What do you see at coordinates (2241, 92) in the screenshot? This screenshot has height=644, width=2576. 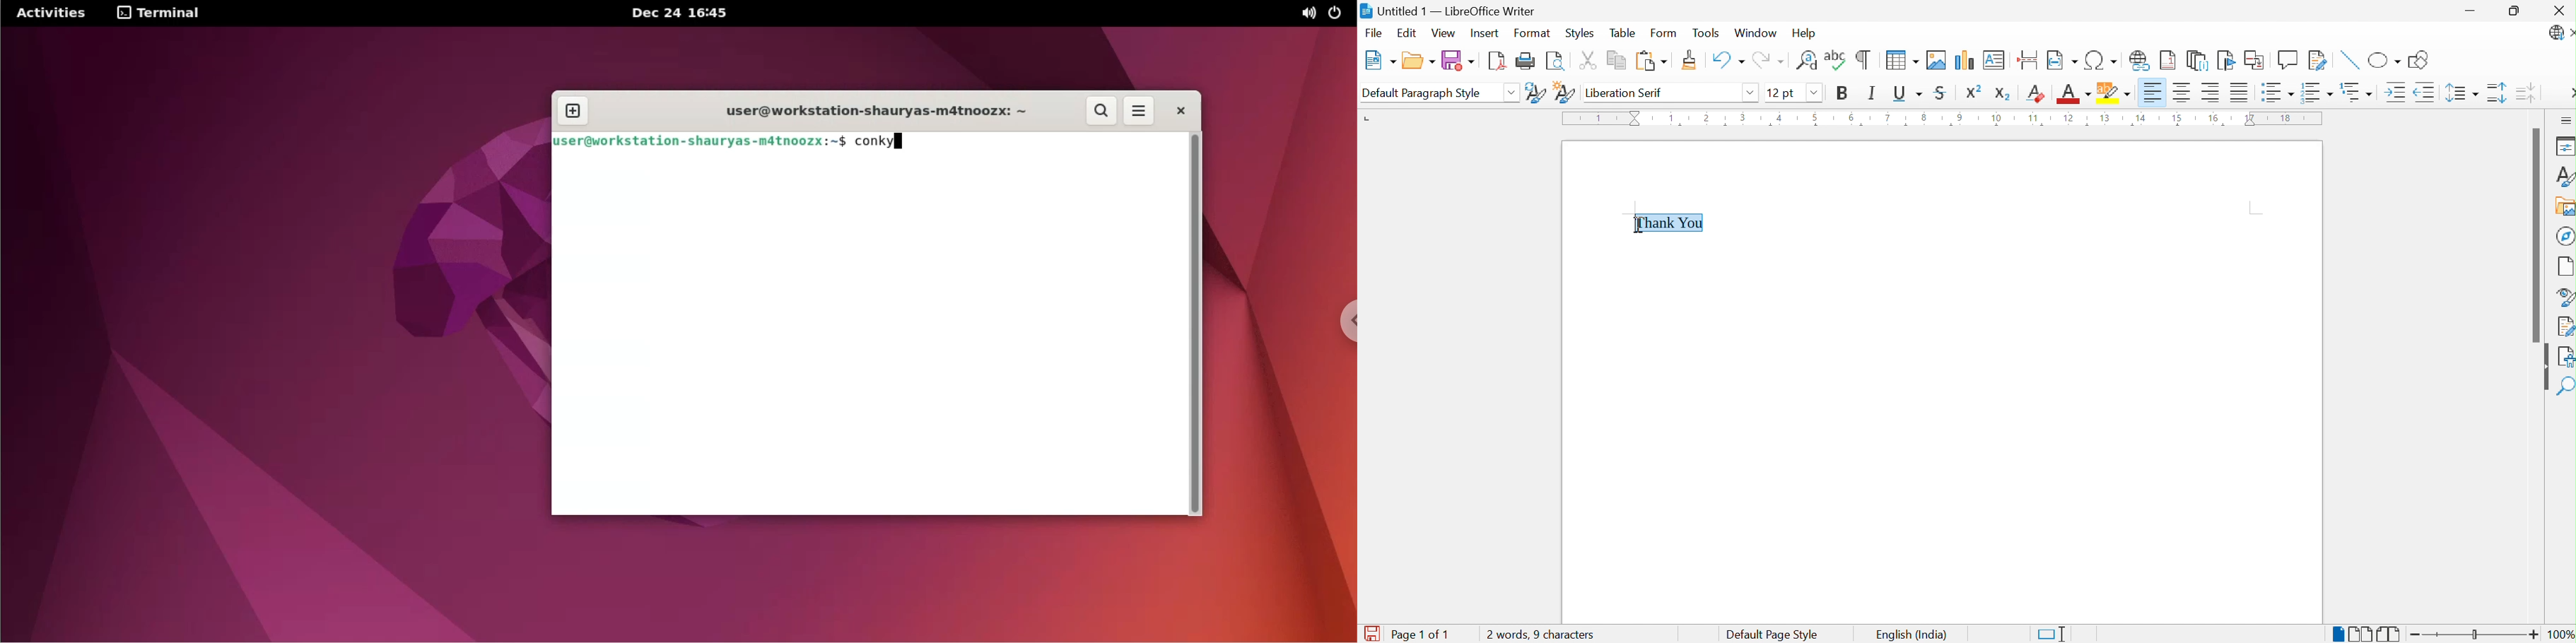 I see `Justified` at bounding box center [2241, 92].